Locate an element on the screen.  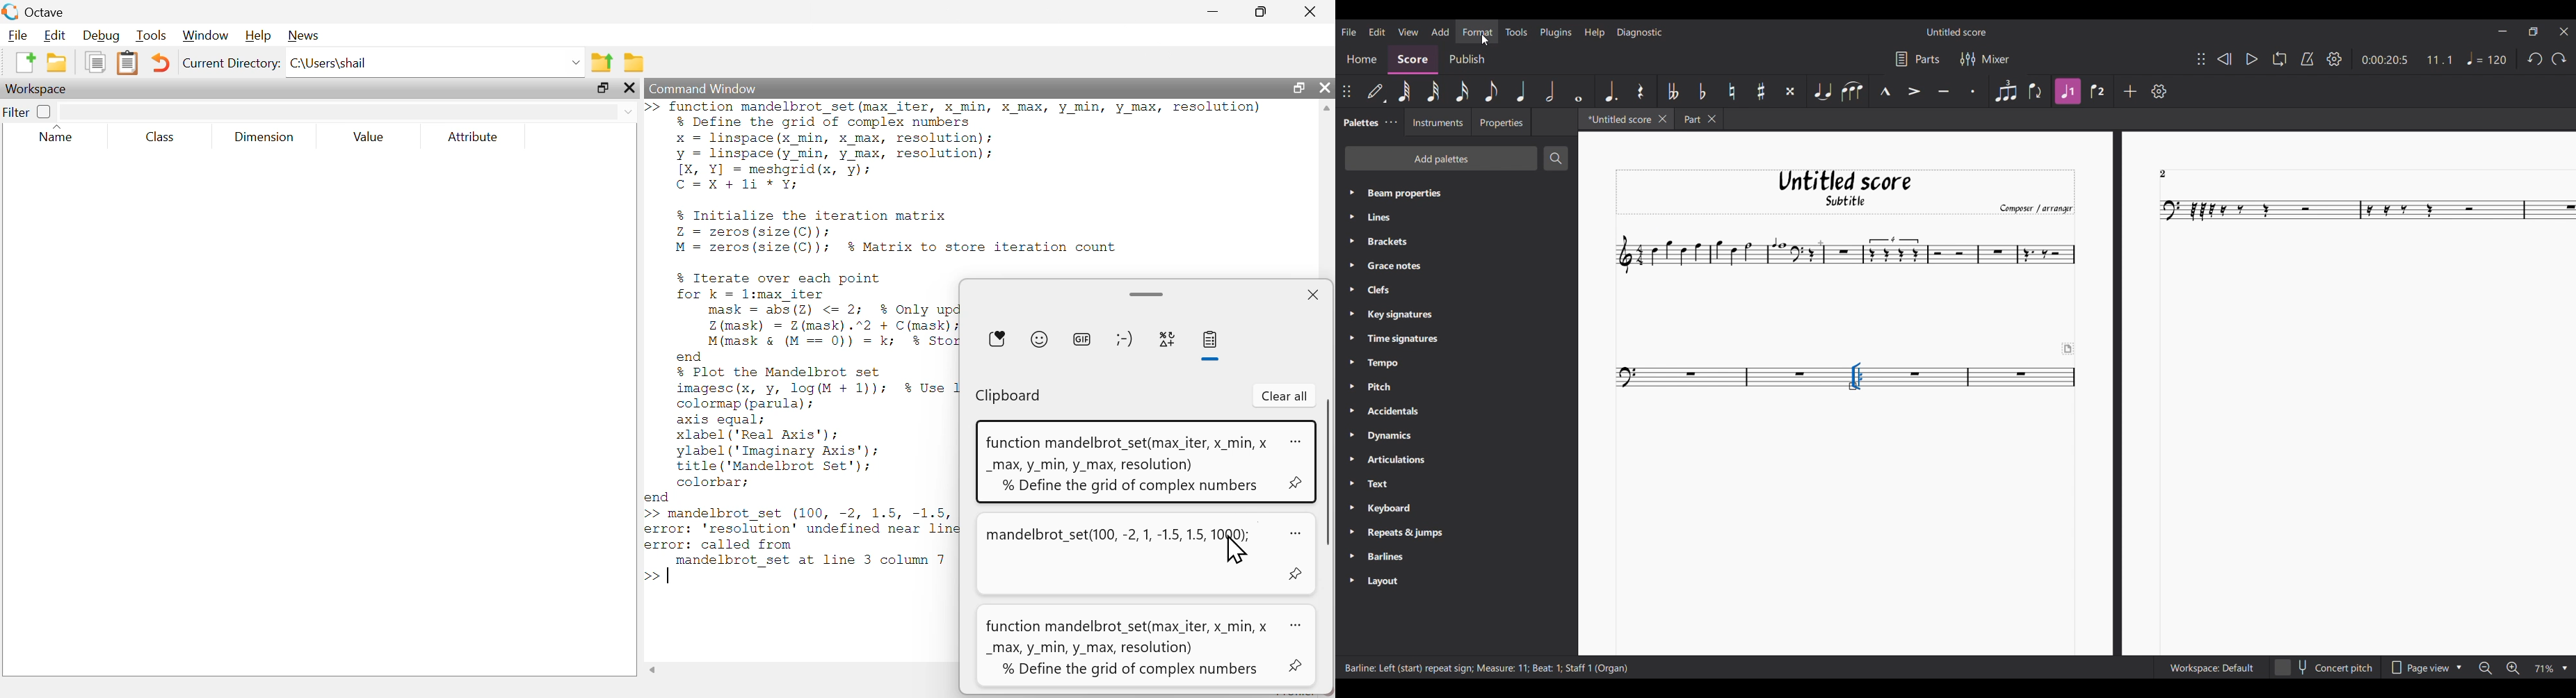
16th note is located at coordinates (1463, 91).